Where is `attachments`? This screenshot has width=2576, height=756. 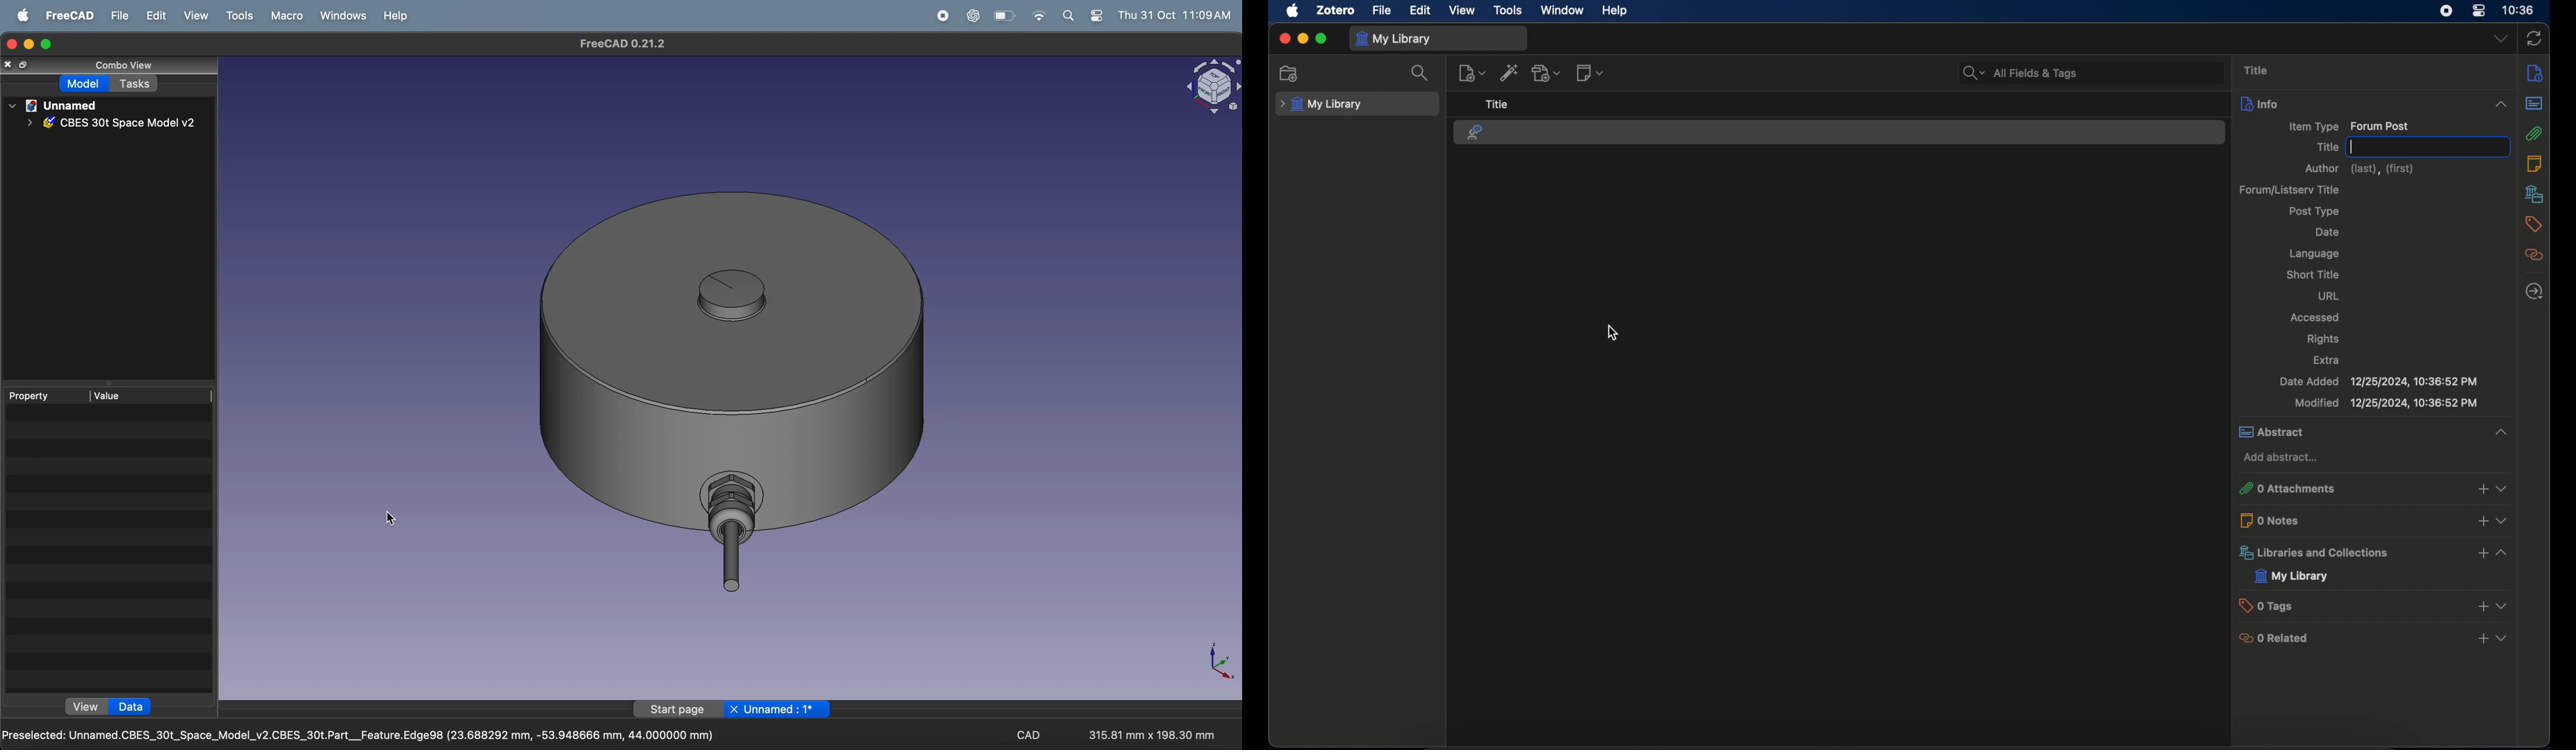 attachments is located at coordinates (2534, 133).